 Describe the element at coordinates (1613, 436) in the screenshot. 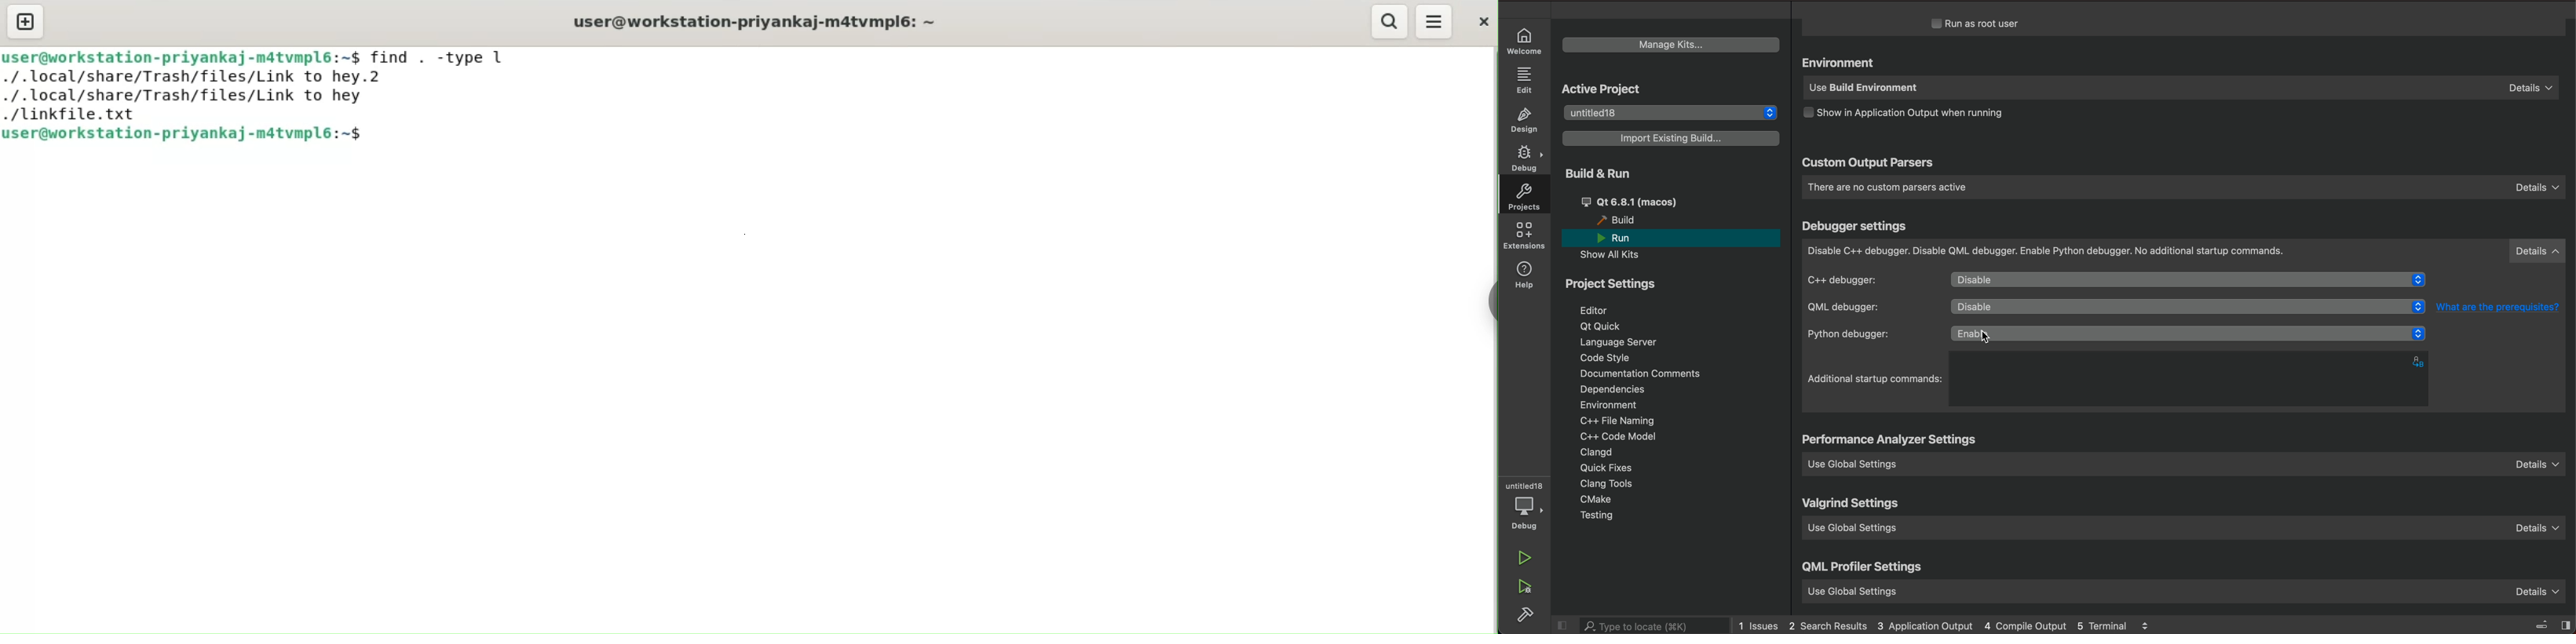

I see `code model` at that location.